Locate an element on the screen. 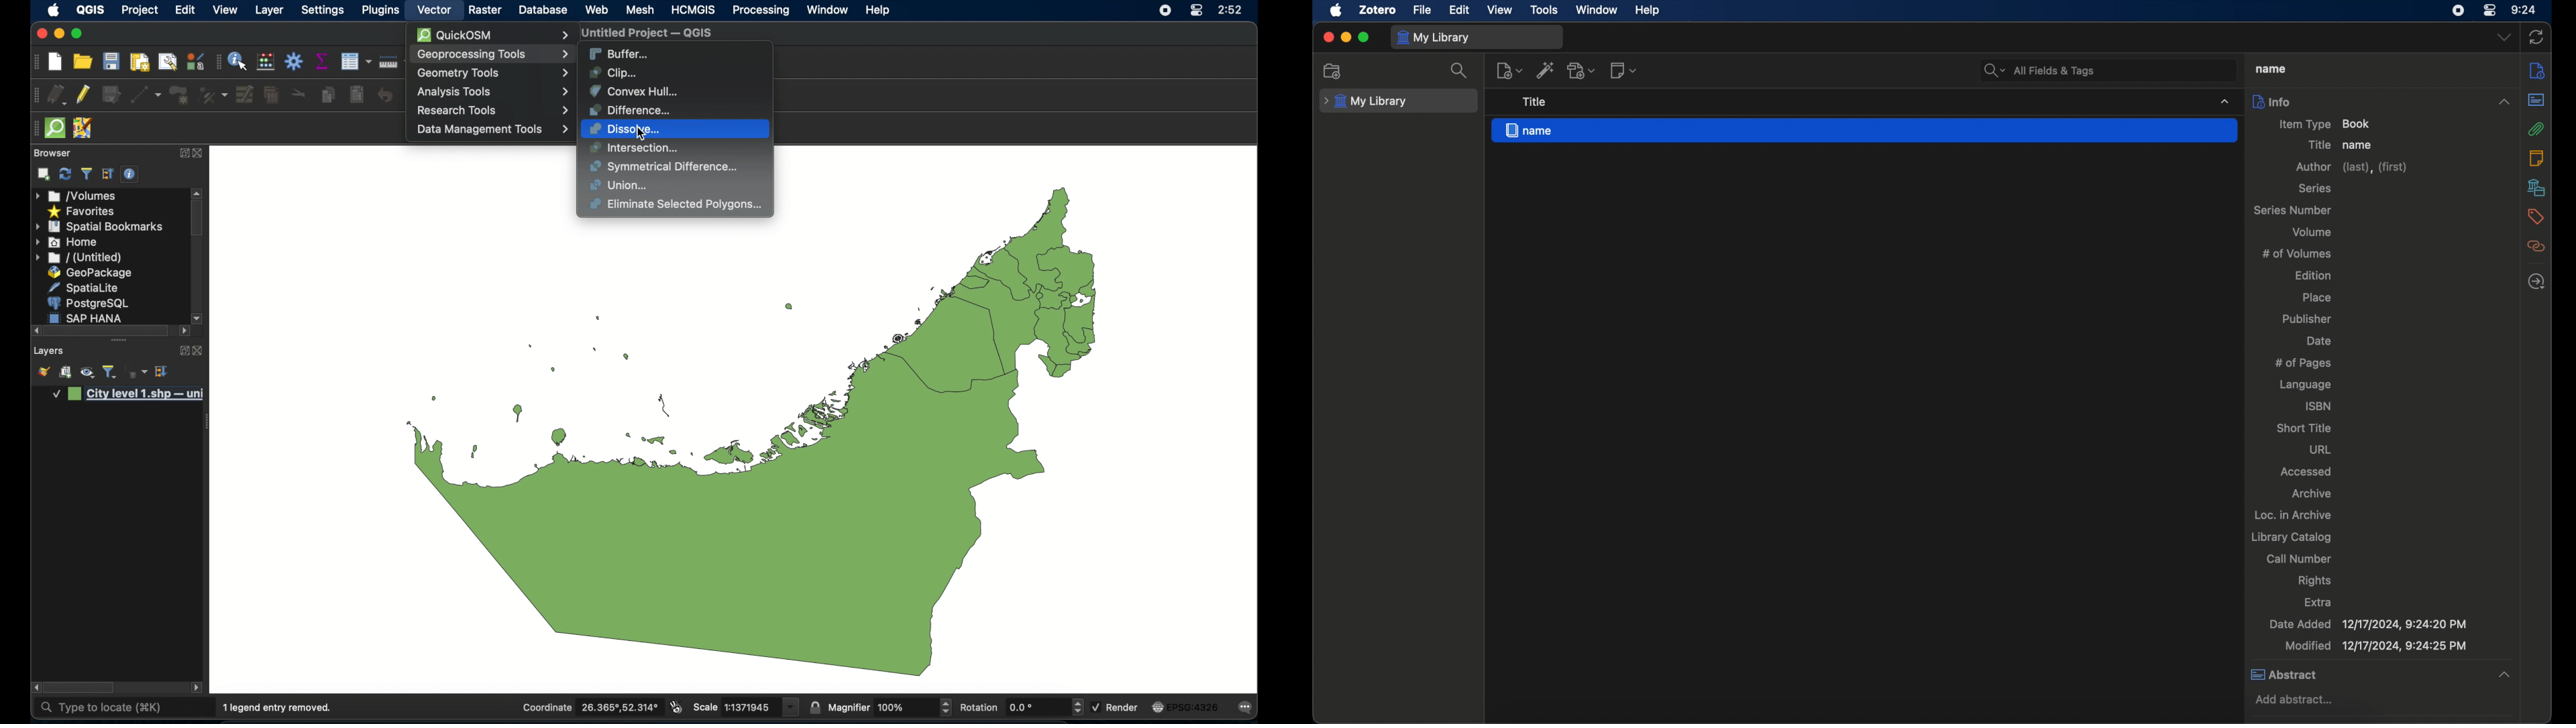 This screenshot has width=2576, height=728. layers is located at coordinates (49, 351).